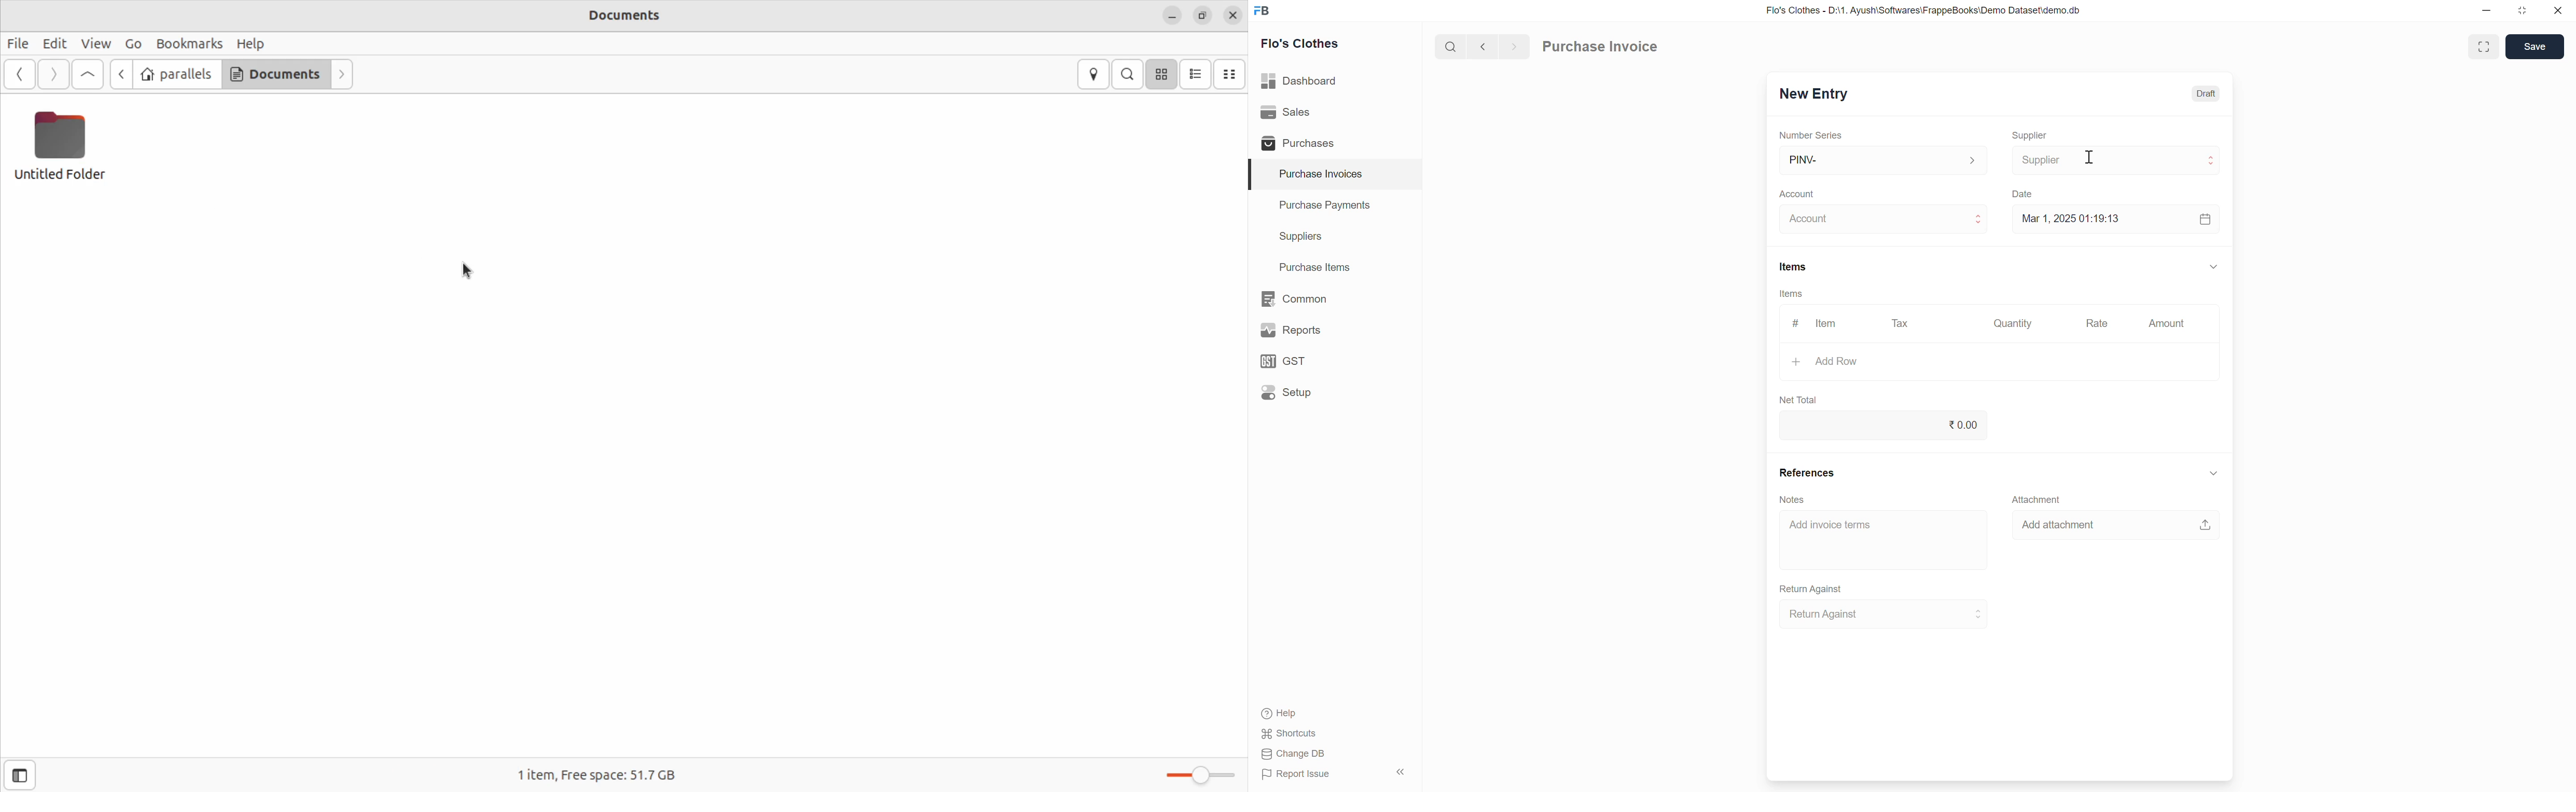 This screenshot has height=812, width=2576. What do you see at coordinates (606, 773) in the screenshot?
I see `1 item, Free space: 51.7 GB` at bounding box center [606, 773].